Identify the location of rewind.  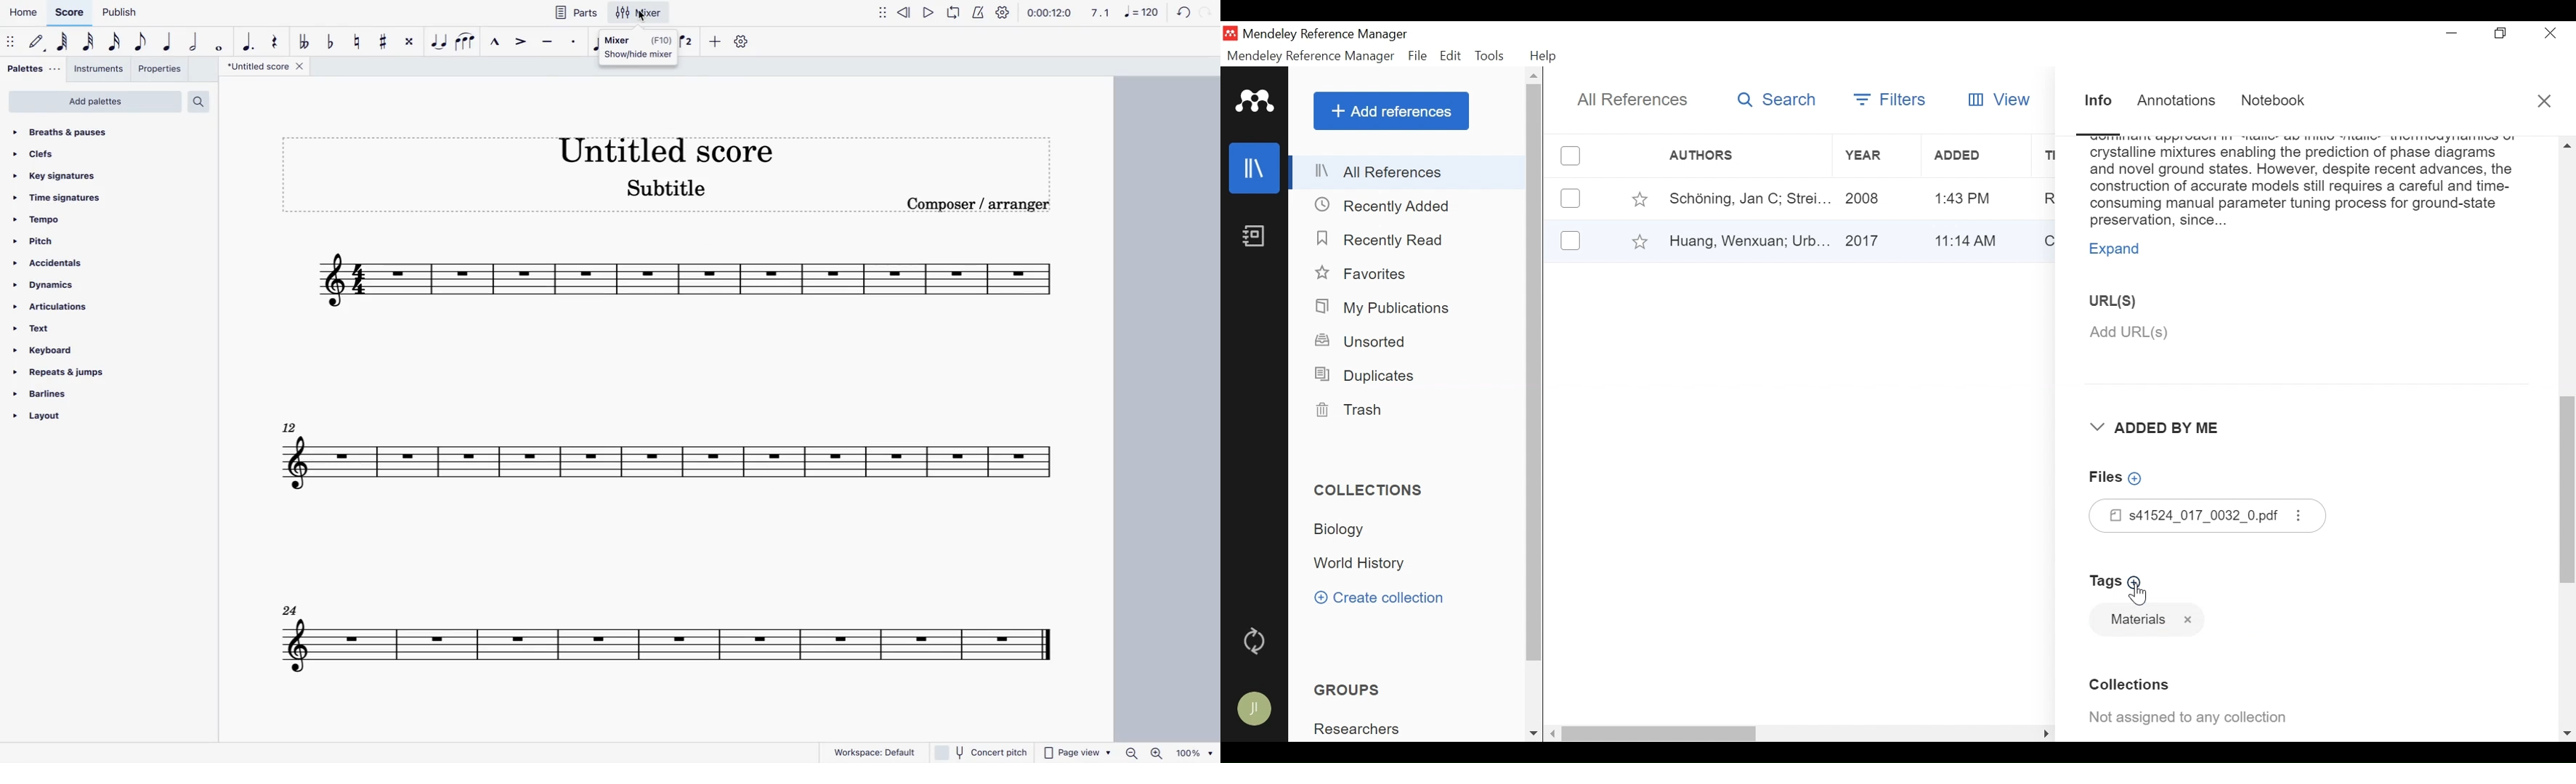
(904, 15).